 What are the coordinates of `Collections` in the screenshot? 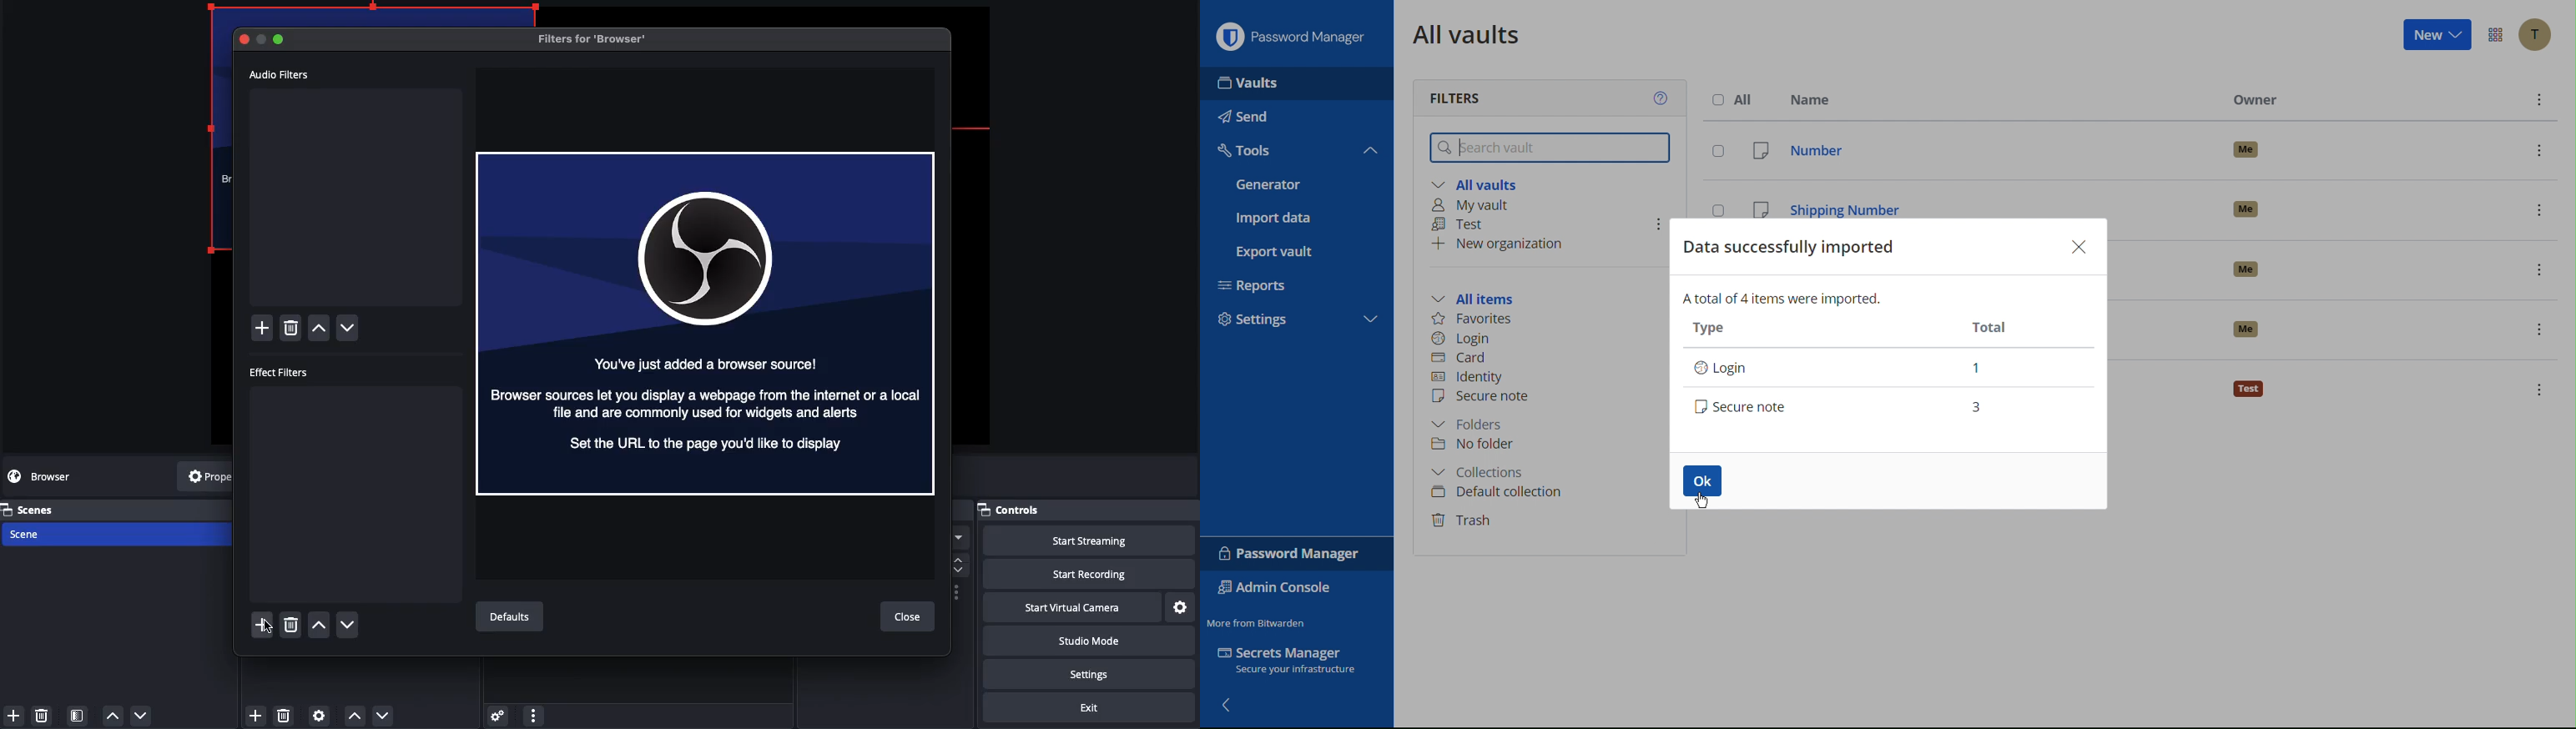 It's located at (1480, 471).